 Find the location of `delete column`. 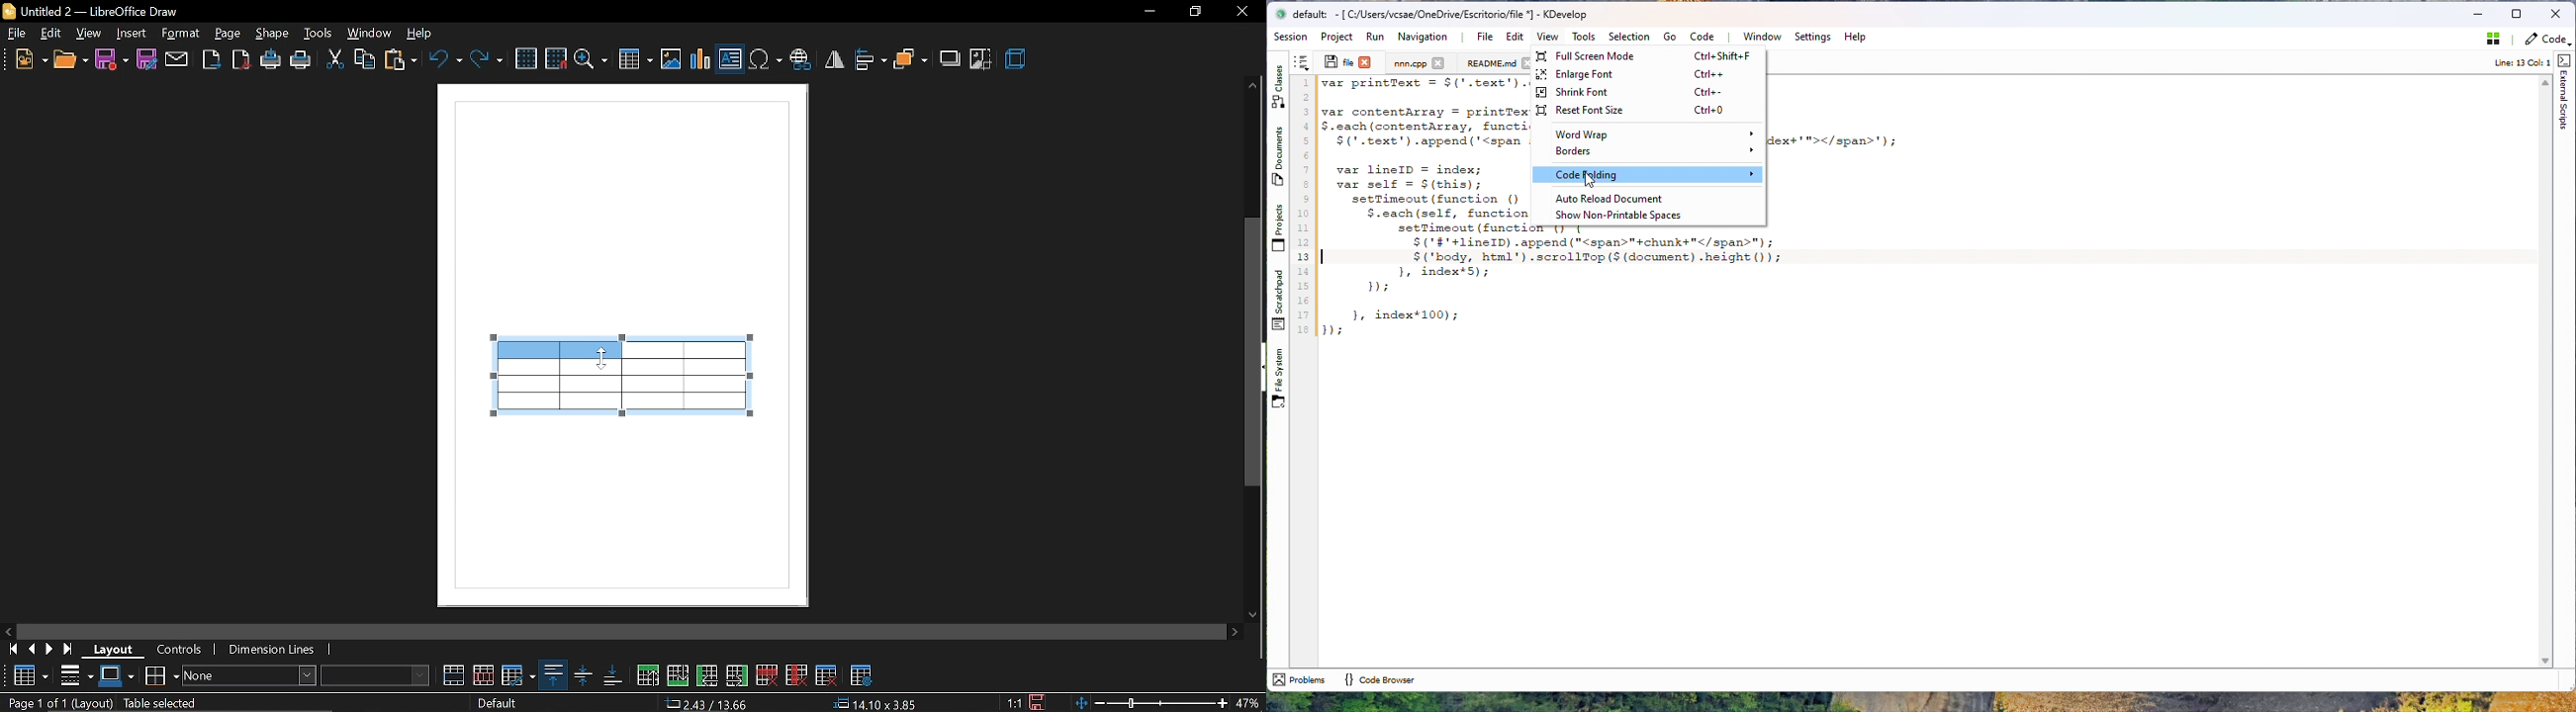

delete column is located at coordinates (796, 675).